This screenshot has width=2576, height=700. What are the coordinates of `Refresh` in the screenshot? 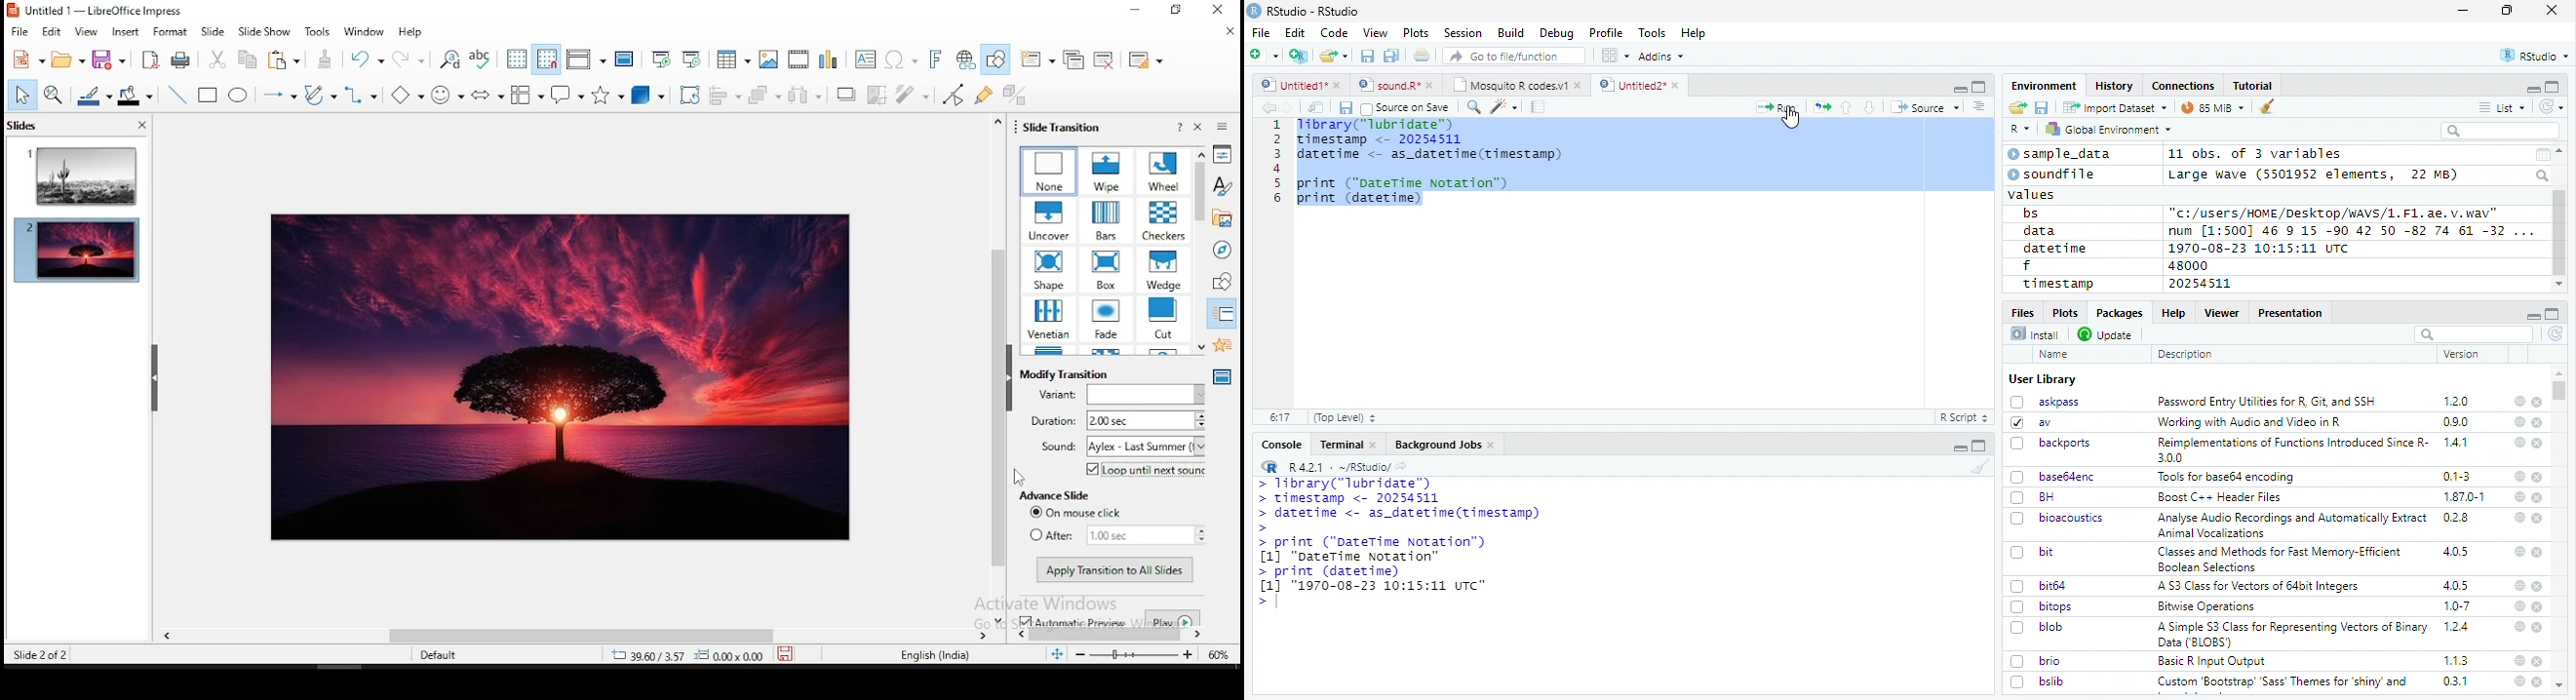 It's located at (2552, 107).